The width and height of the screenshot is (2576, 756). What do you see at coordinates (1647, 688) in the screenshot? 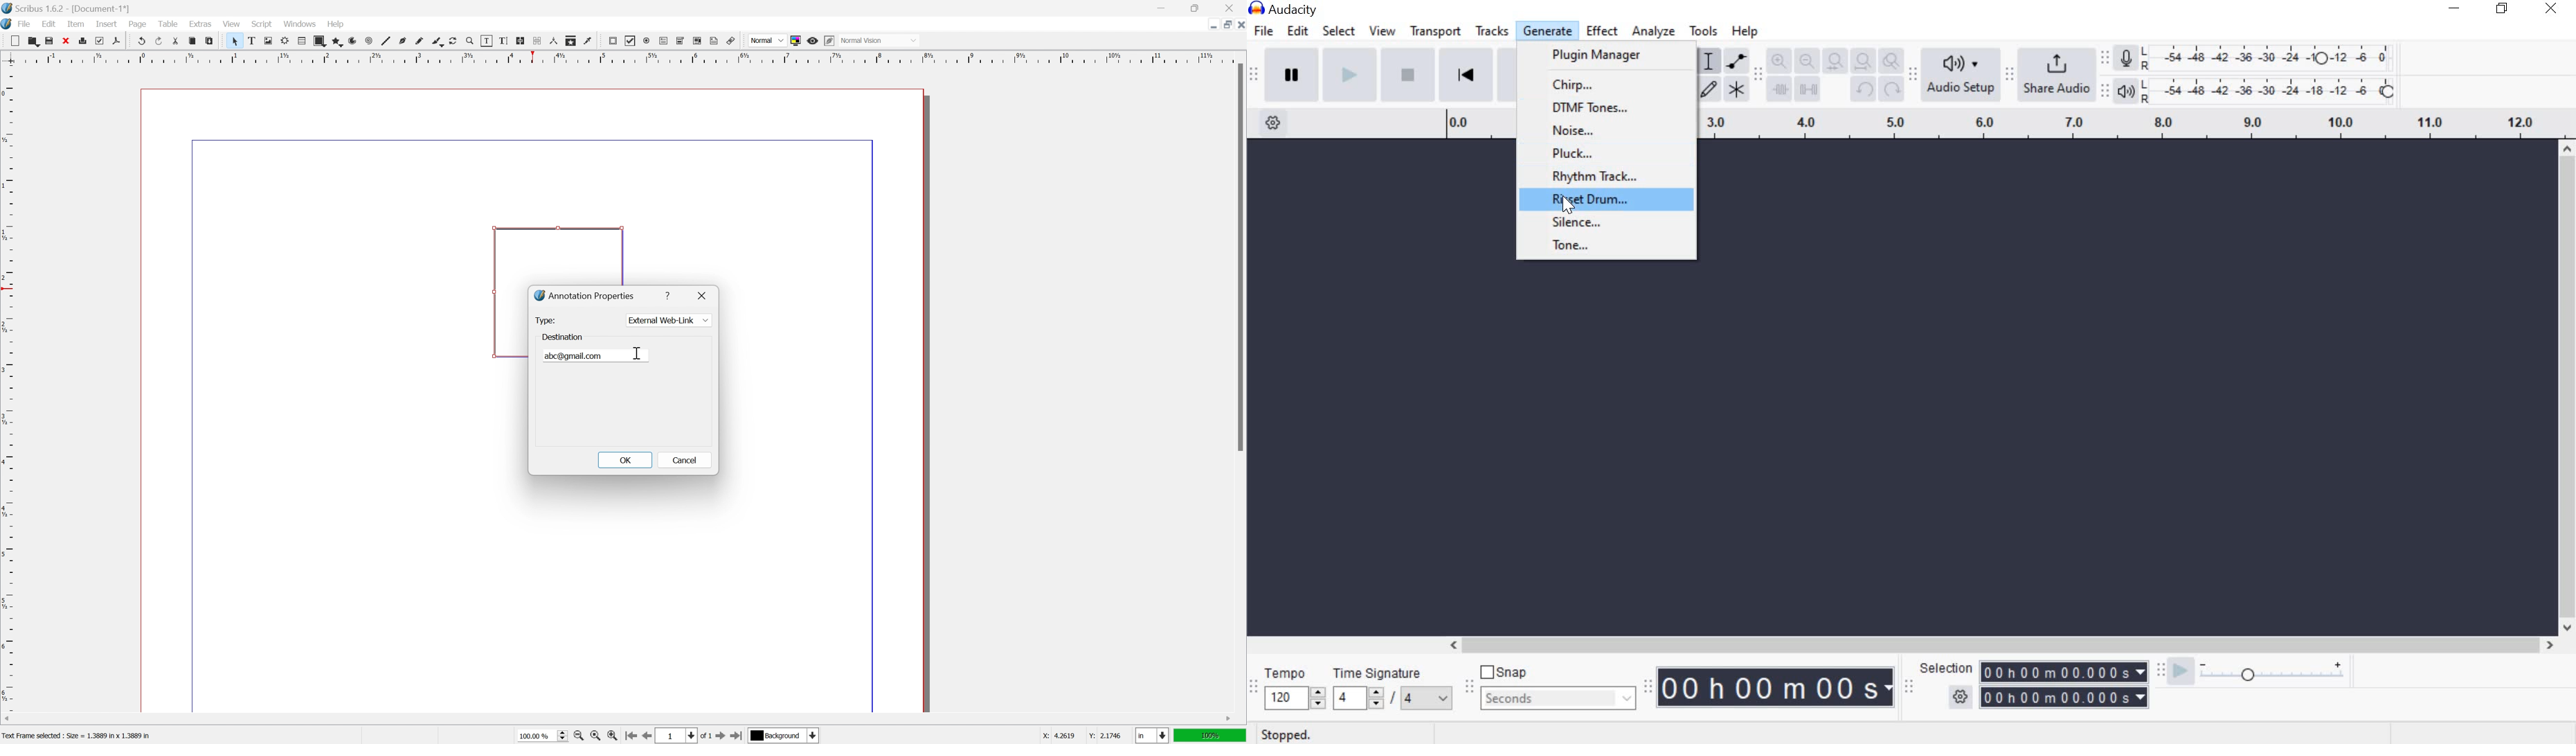
I see `Time toolbar` at bounding box center [1647, 688].